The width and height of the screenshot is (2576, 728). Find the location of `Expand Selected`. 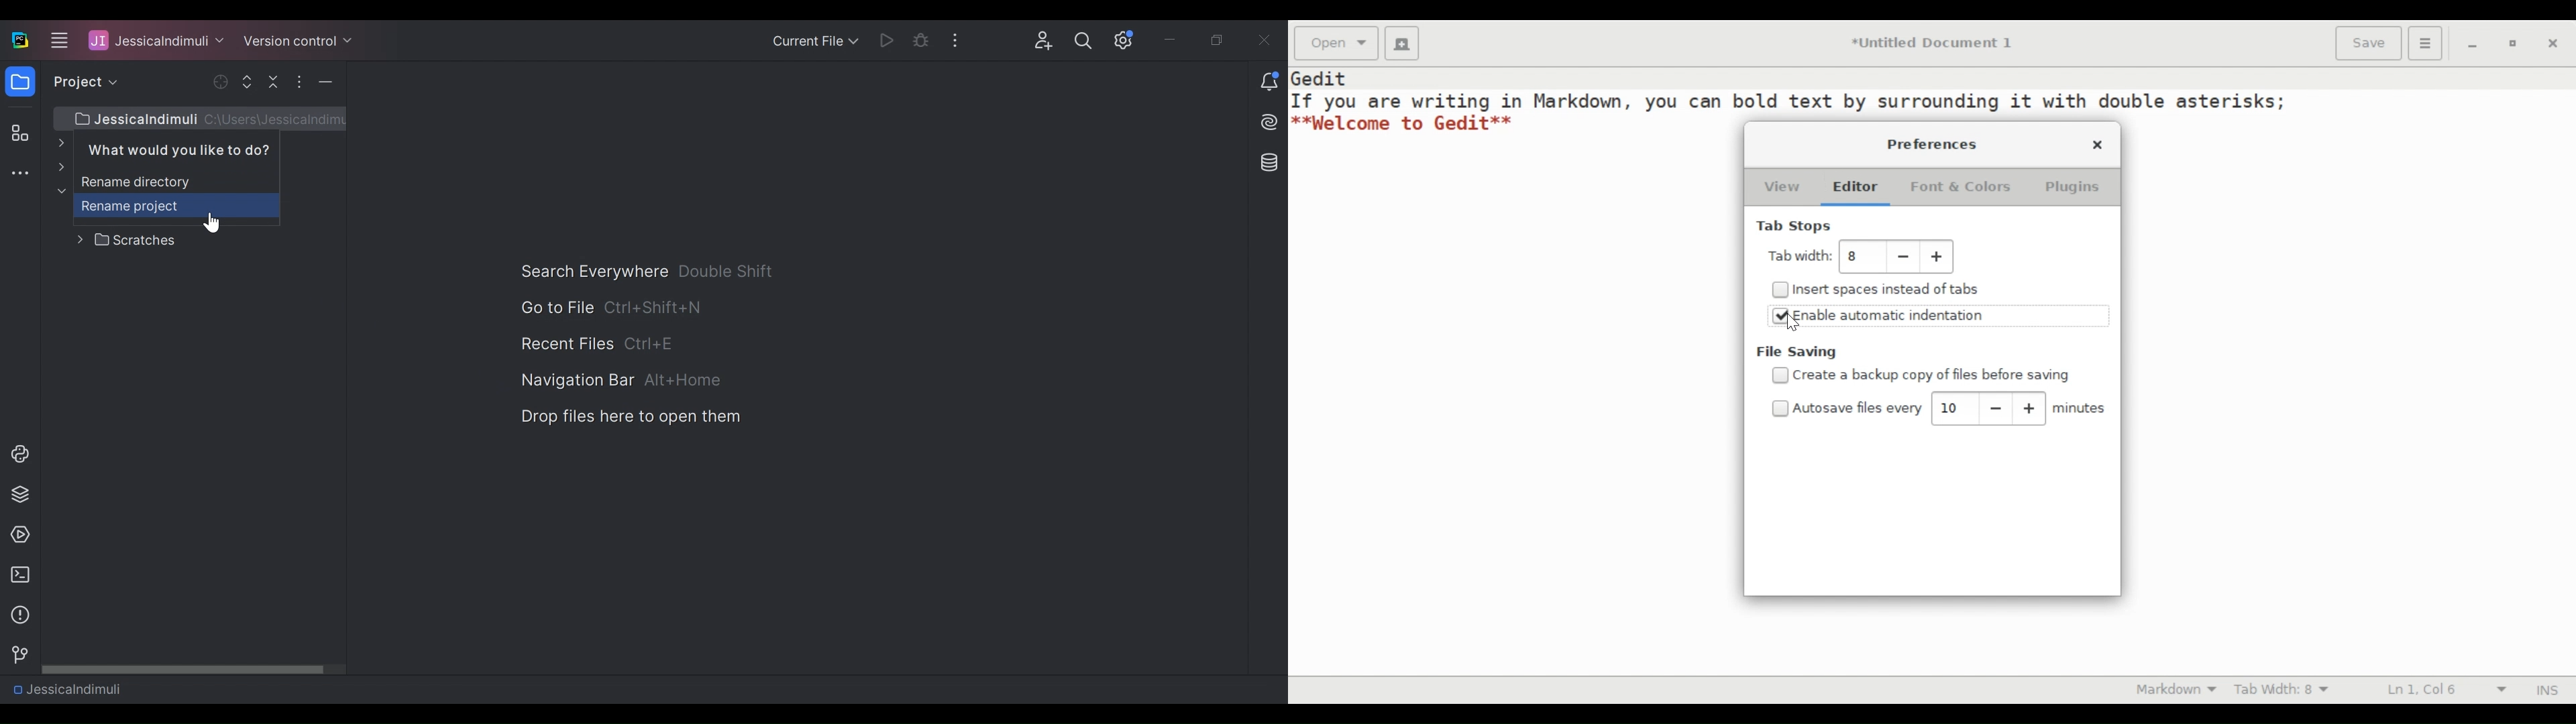

Expand Selected is located at coordinates (250, 81).